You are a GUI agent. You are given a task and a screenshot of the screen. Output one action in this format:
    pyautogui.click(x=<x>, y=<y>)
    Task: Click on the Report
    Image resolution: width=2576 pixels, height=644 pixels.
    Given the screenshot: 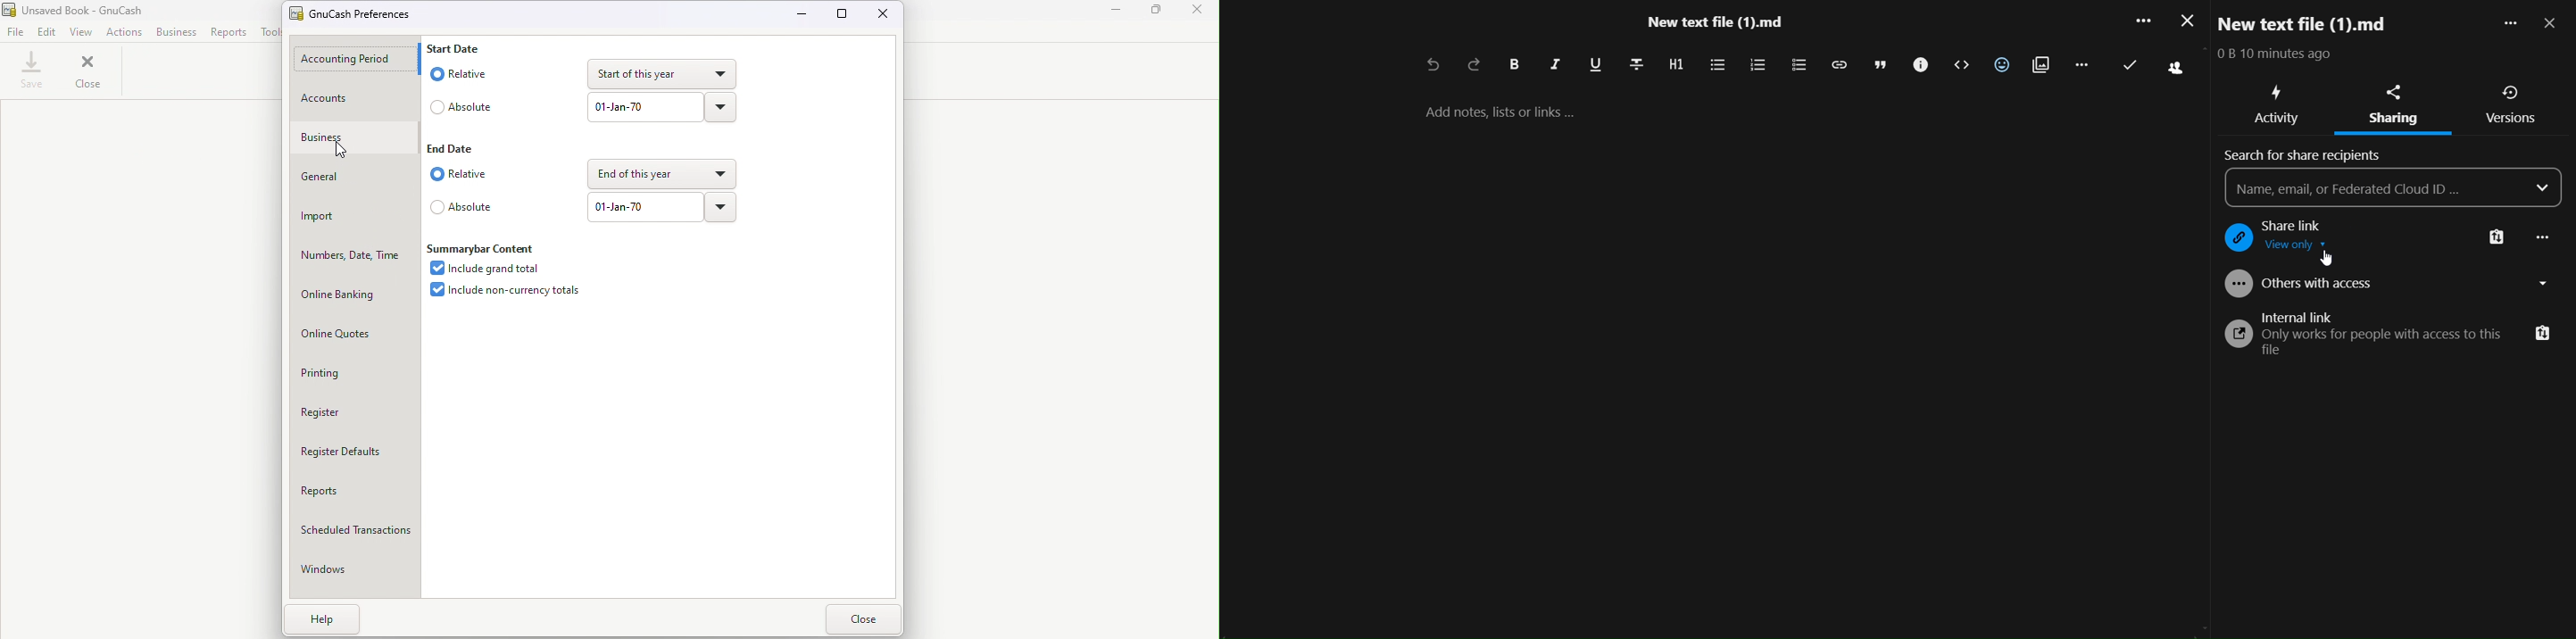 What is the action you would take?
    pyautogui.click(x=229, y=32)
    